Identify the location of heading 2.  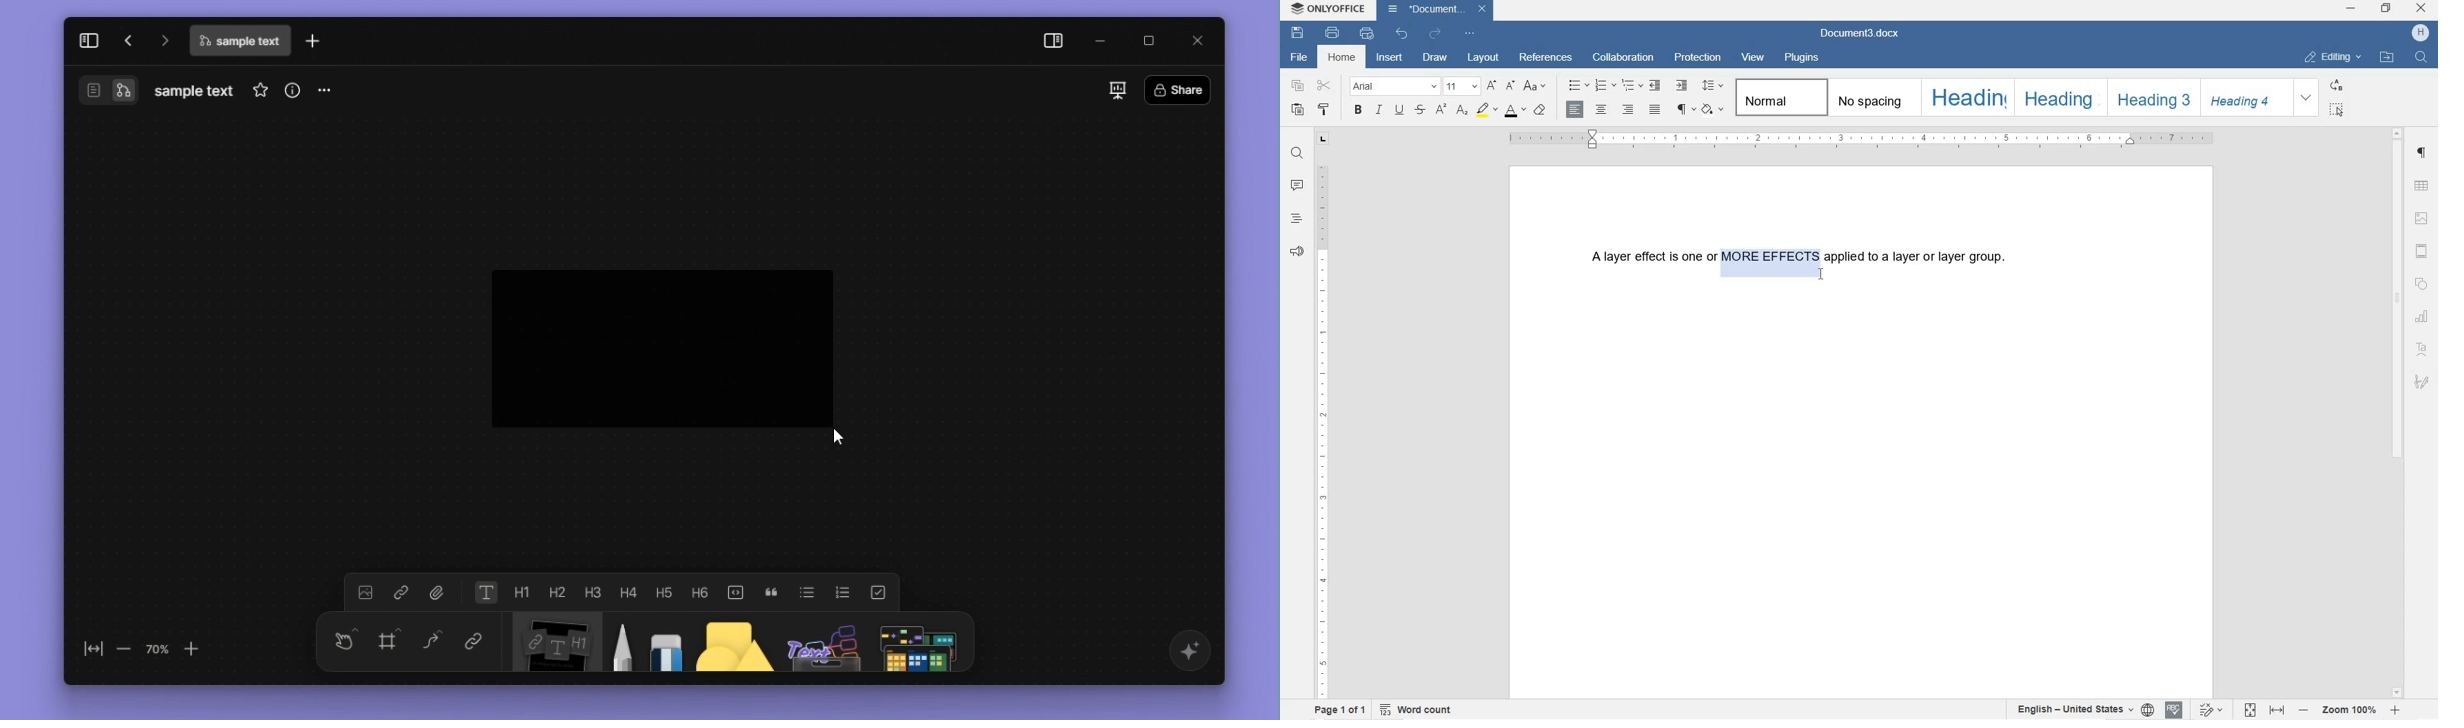
(555, 592).